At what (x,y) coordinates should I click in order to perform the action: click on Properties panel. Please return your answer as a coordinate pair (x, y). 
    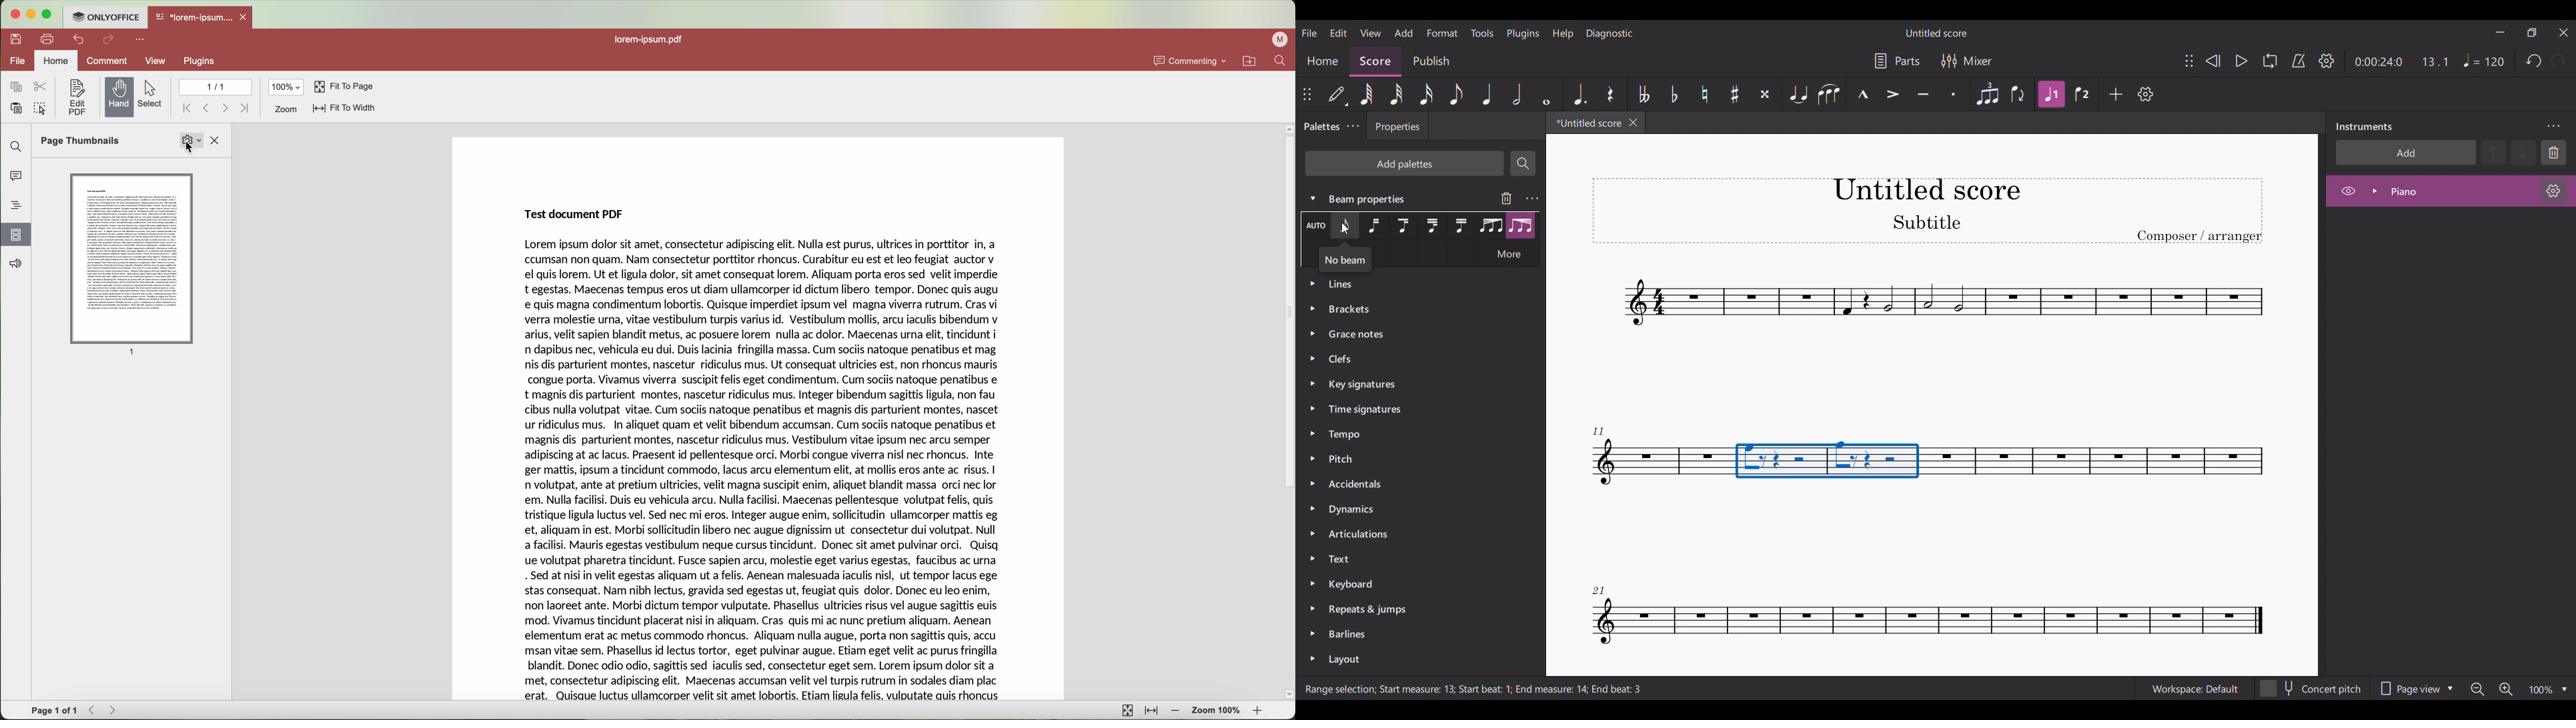
    Looking at the image, I should click on (1397, 129).